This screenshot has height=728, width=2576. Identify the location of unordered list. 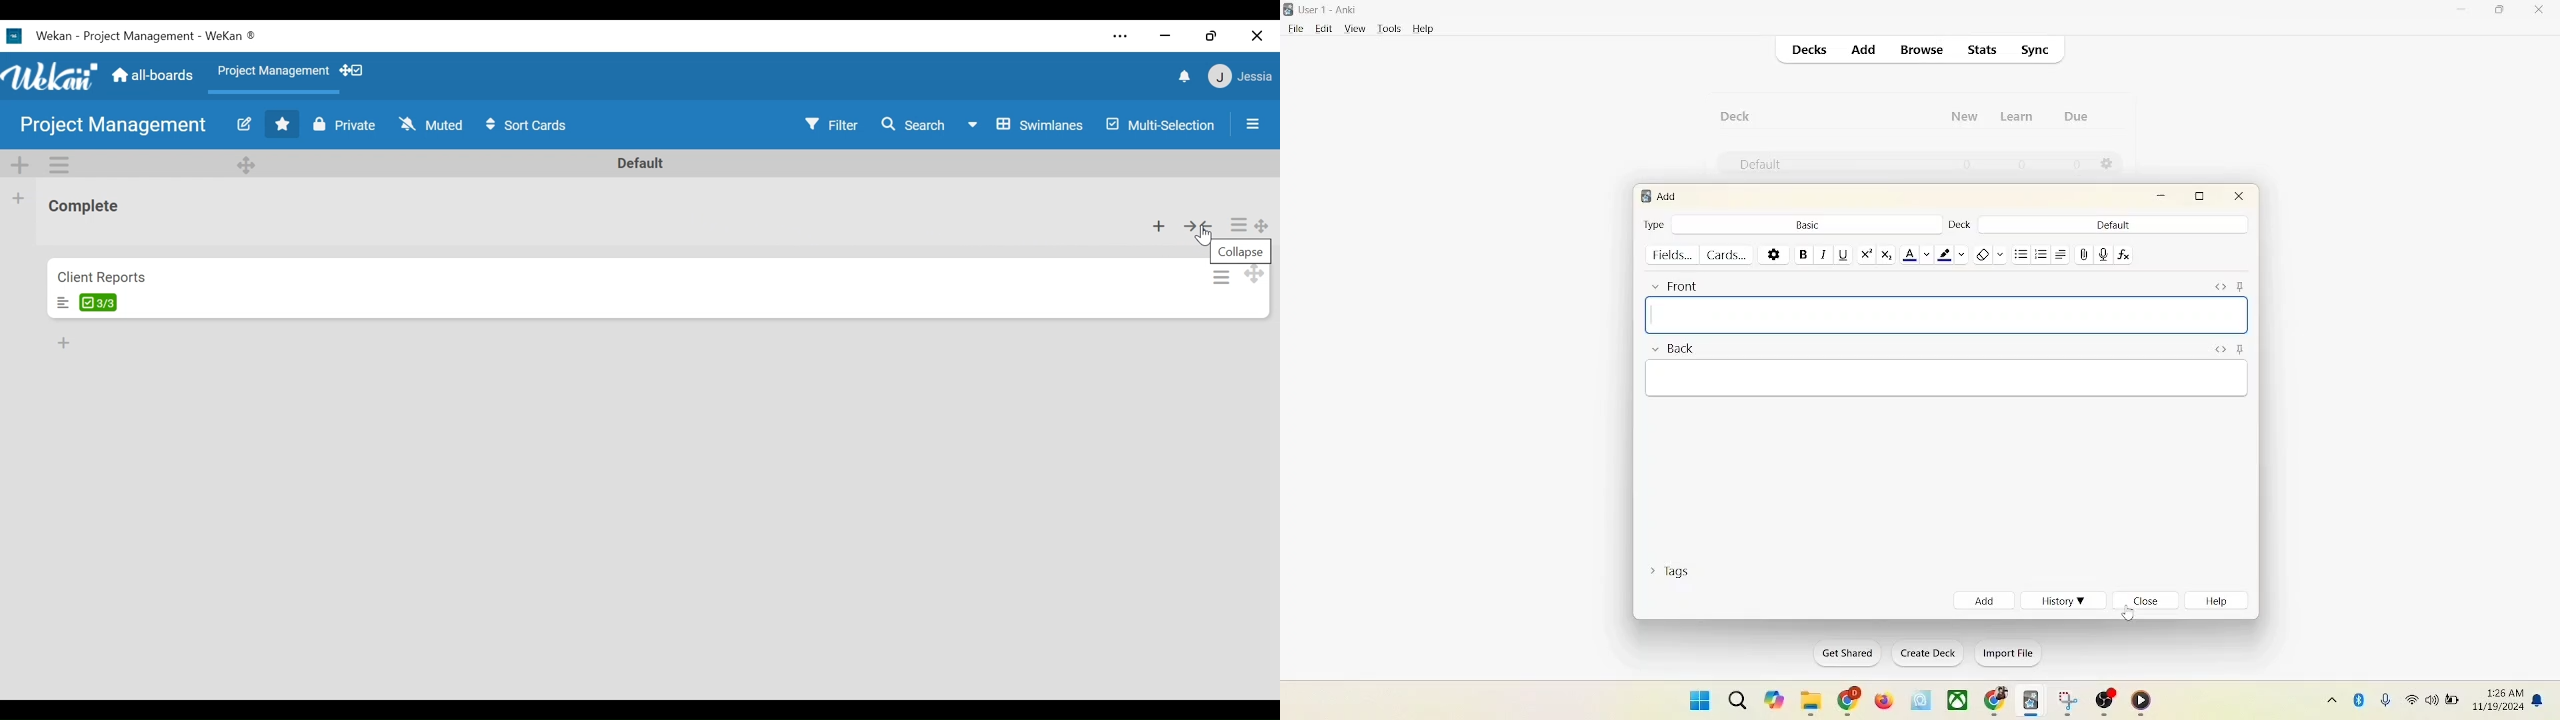
(2021, 252).